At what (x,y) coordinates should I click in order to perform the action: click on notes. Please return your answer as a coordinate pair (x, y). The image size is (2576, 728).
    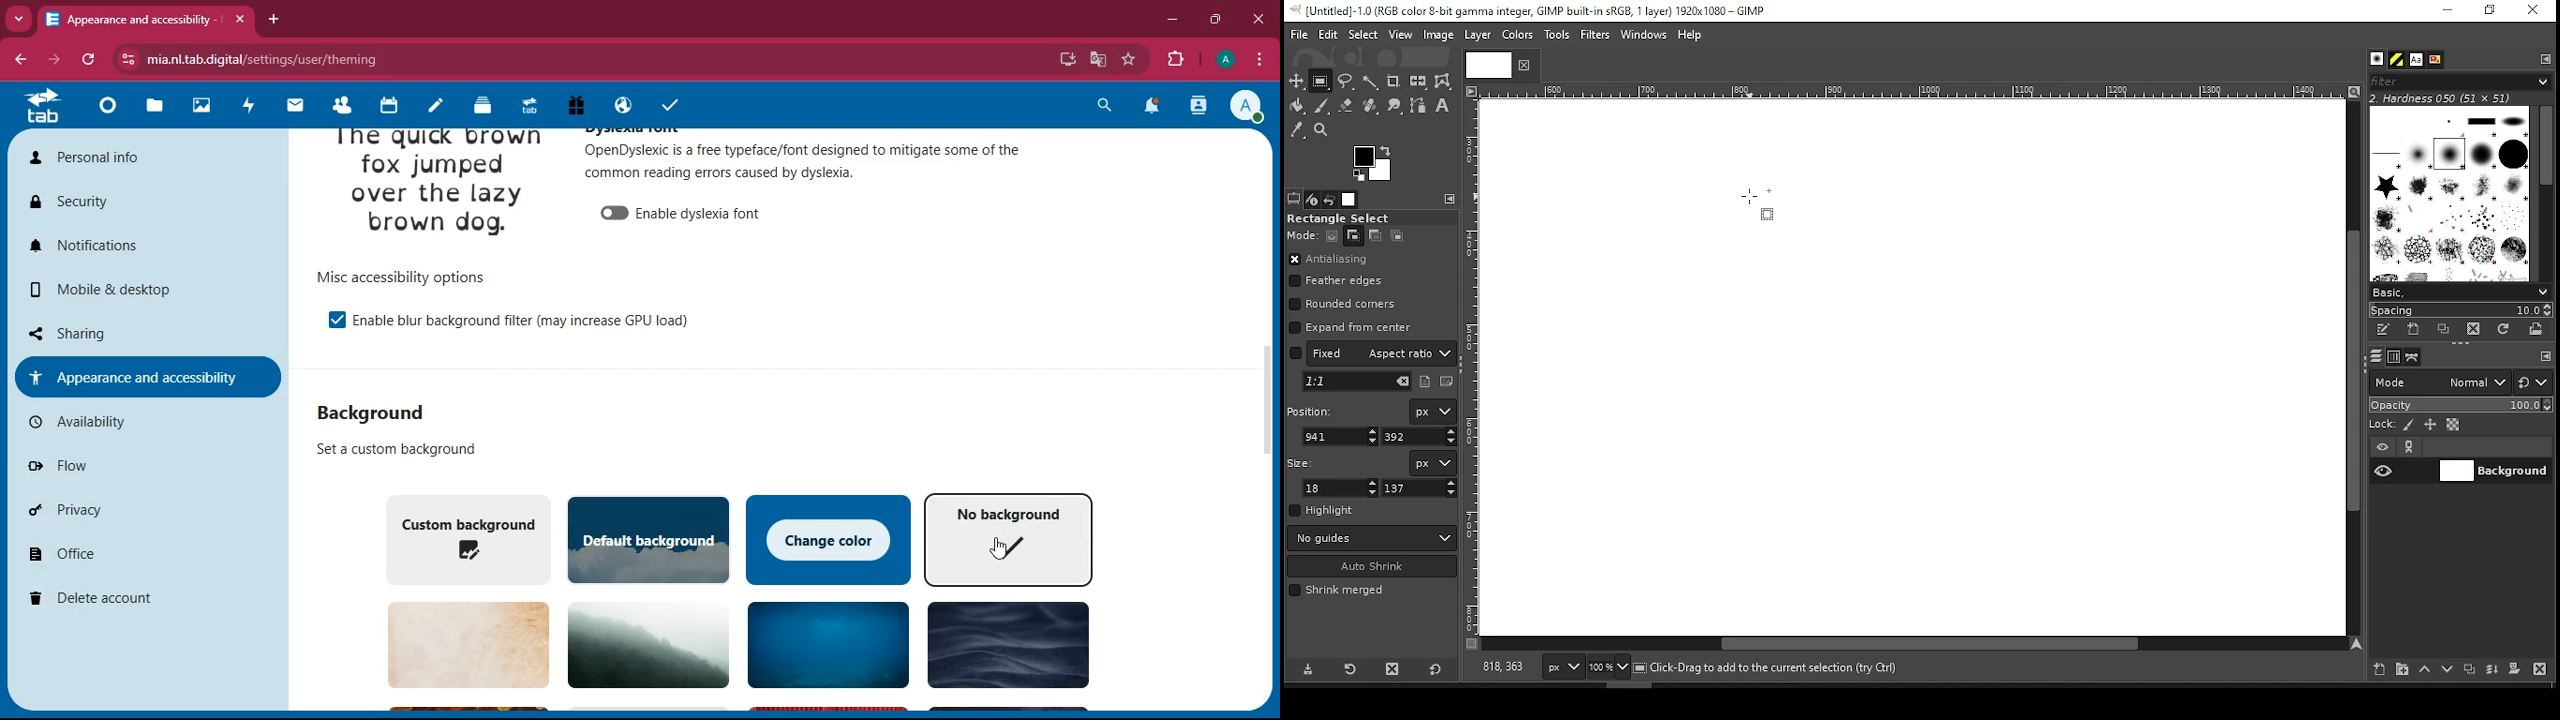
    Looking at the image, I should click on (429, 107).